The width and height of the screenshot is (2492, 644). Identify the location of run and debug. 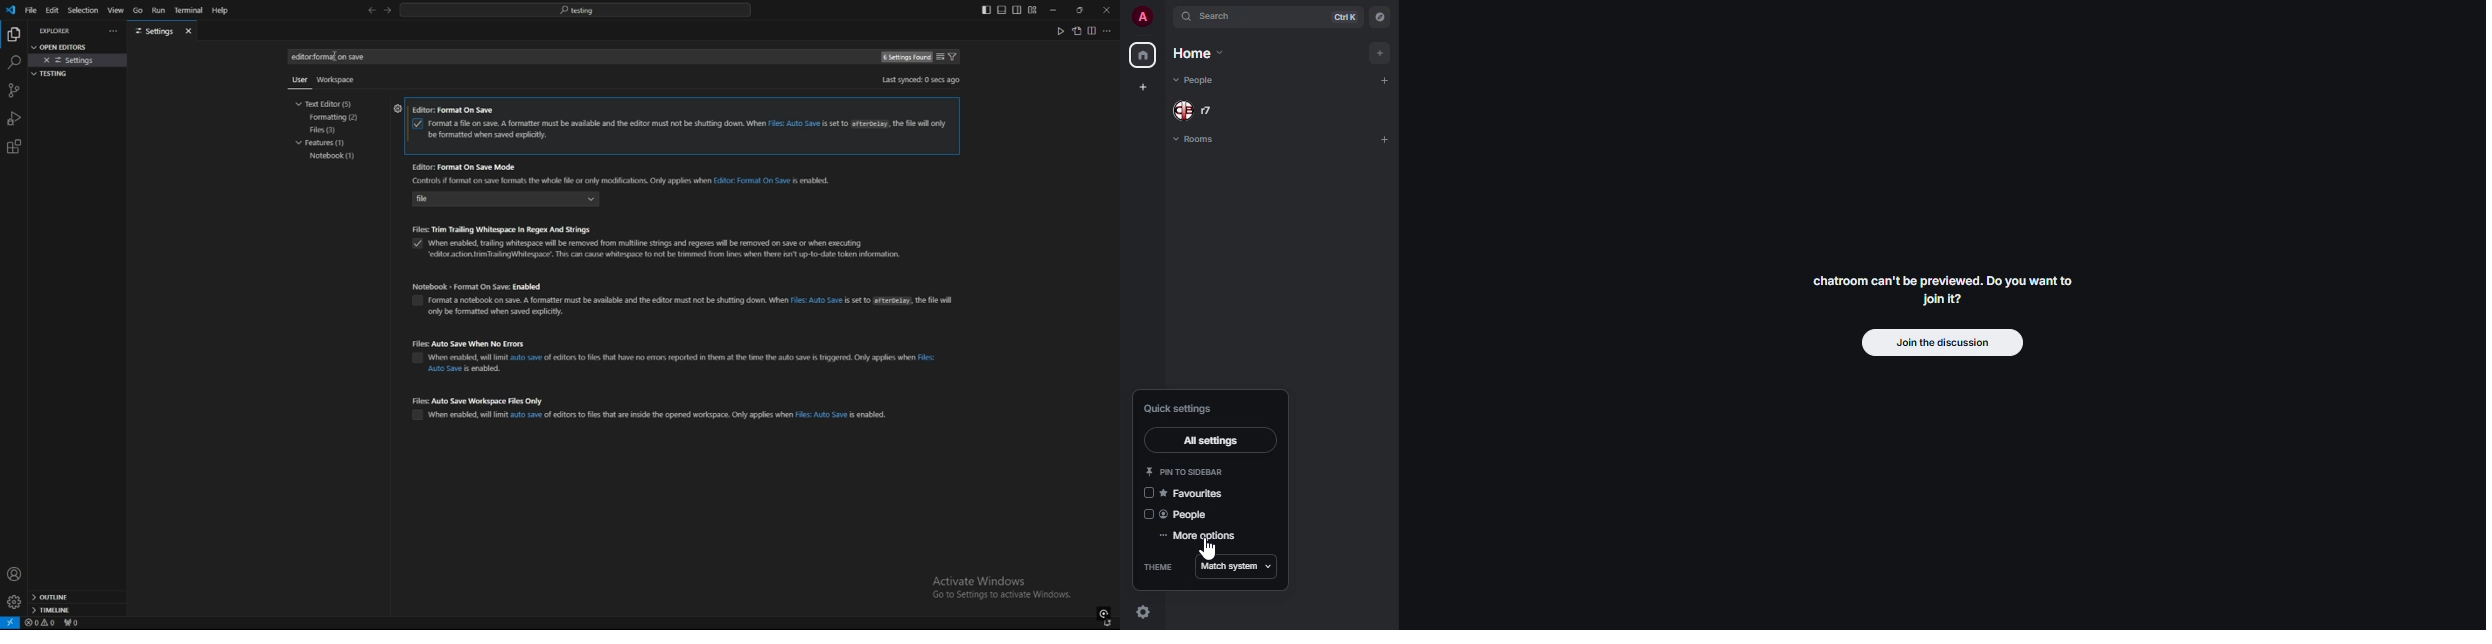
(14, 118).